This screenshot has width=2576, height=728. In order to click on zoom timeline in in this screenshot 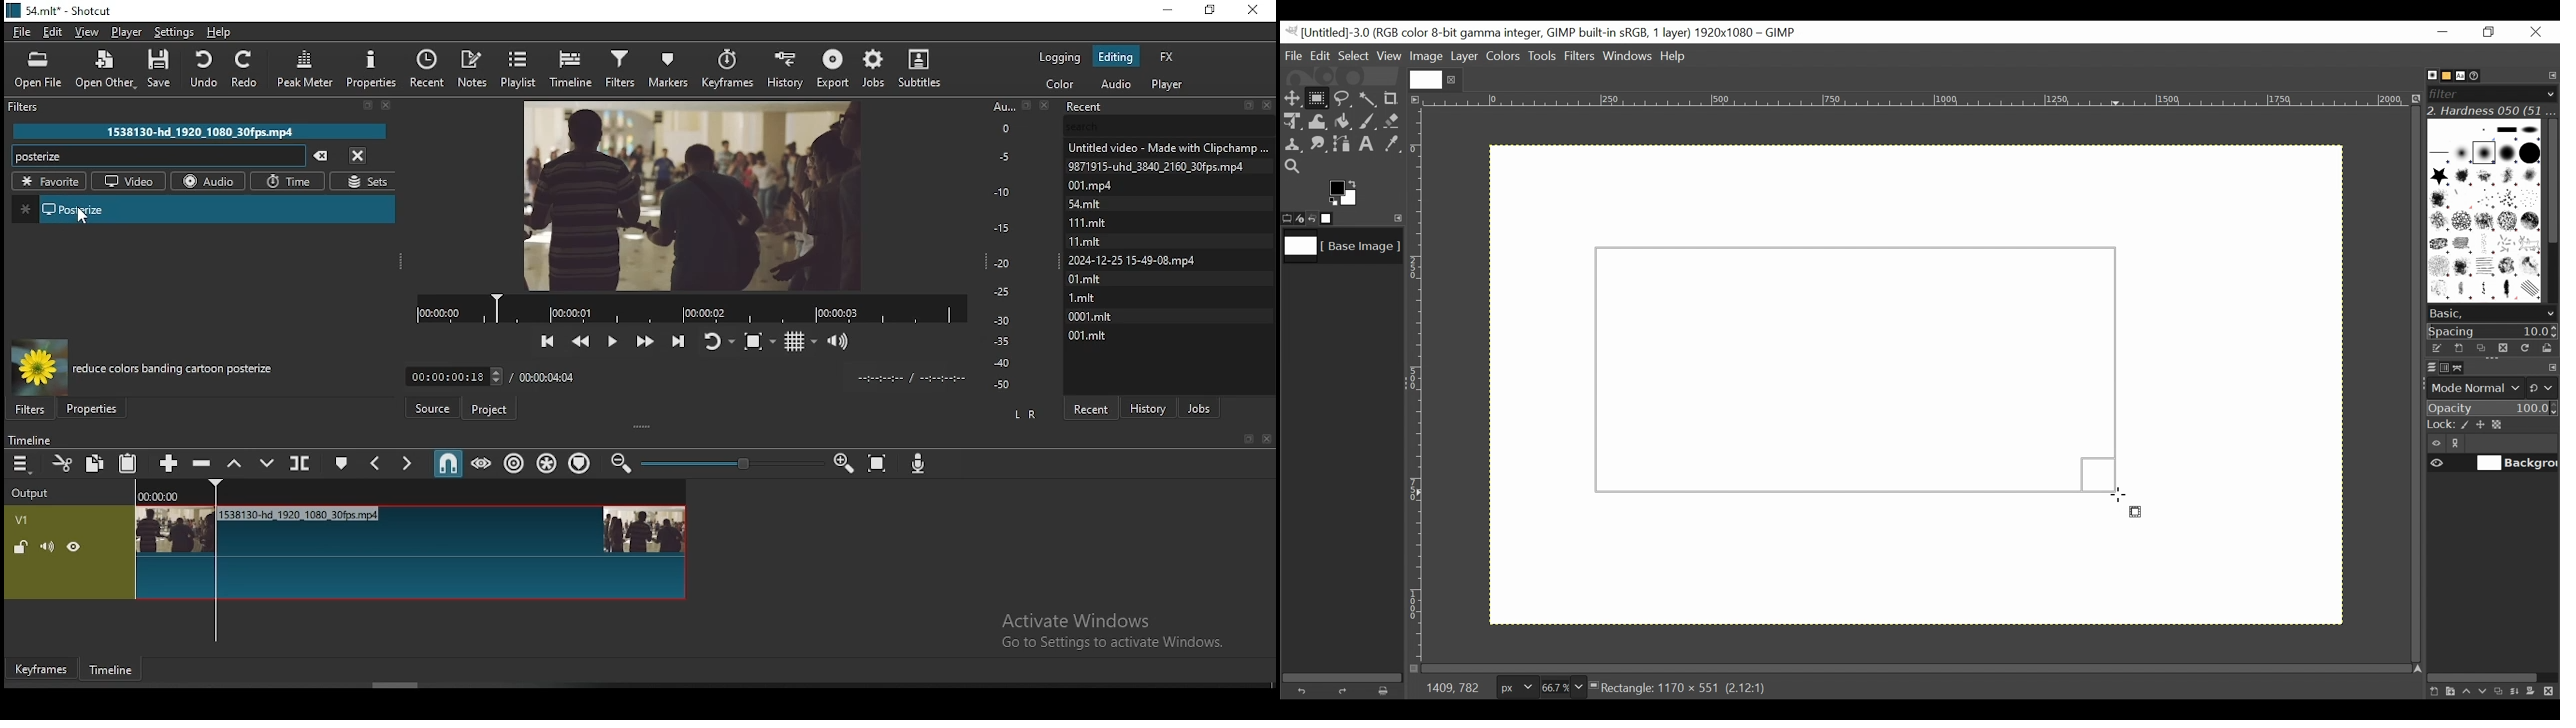, I will do `click(621, 464)`.